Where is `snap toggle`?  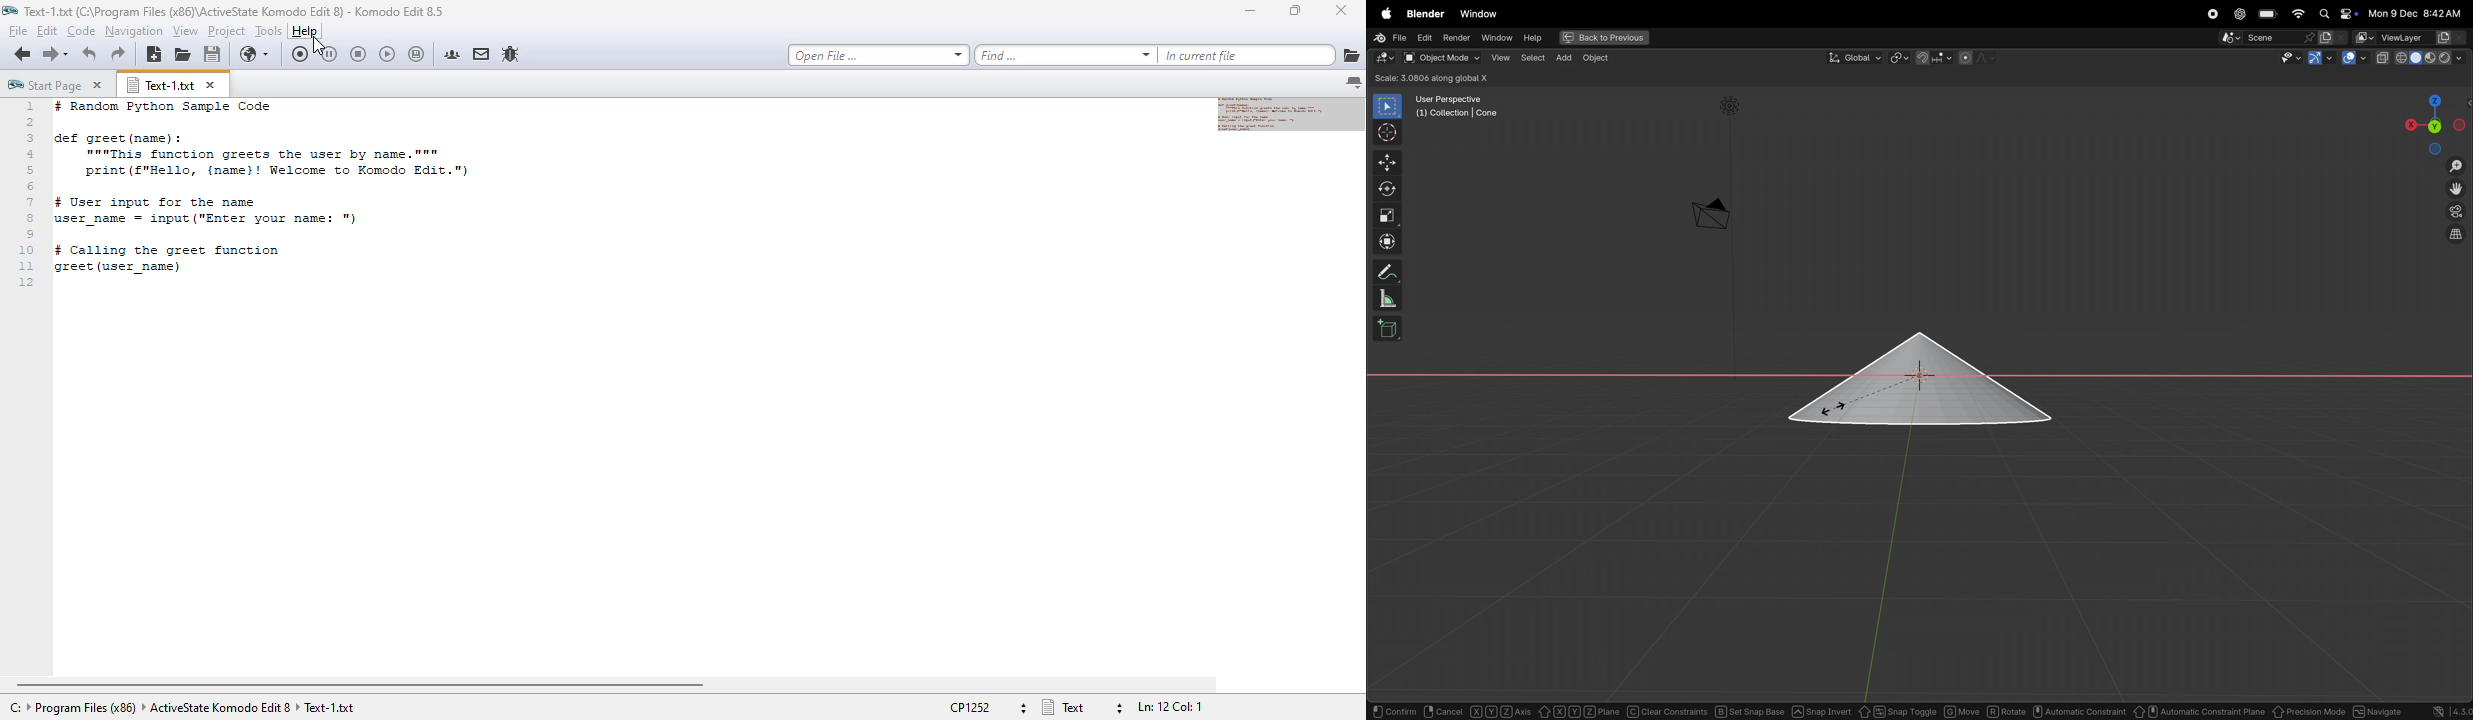 snap toggle is located at coordinates (1897, 710).